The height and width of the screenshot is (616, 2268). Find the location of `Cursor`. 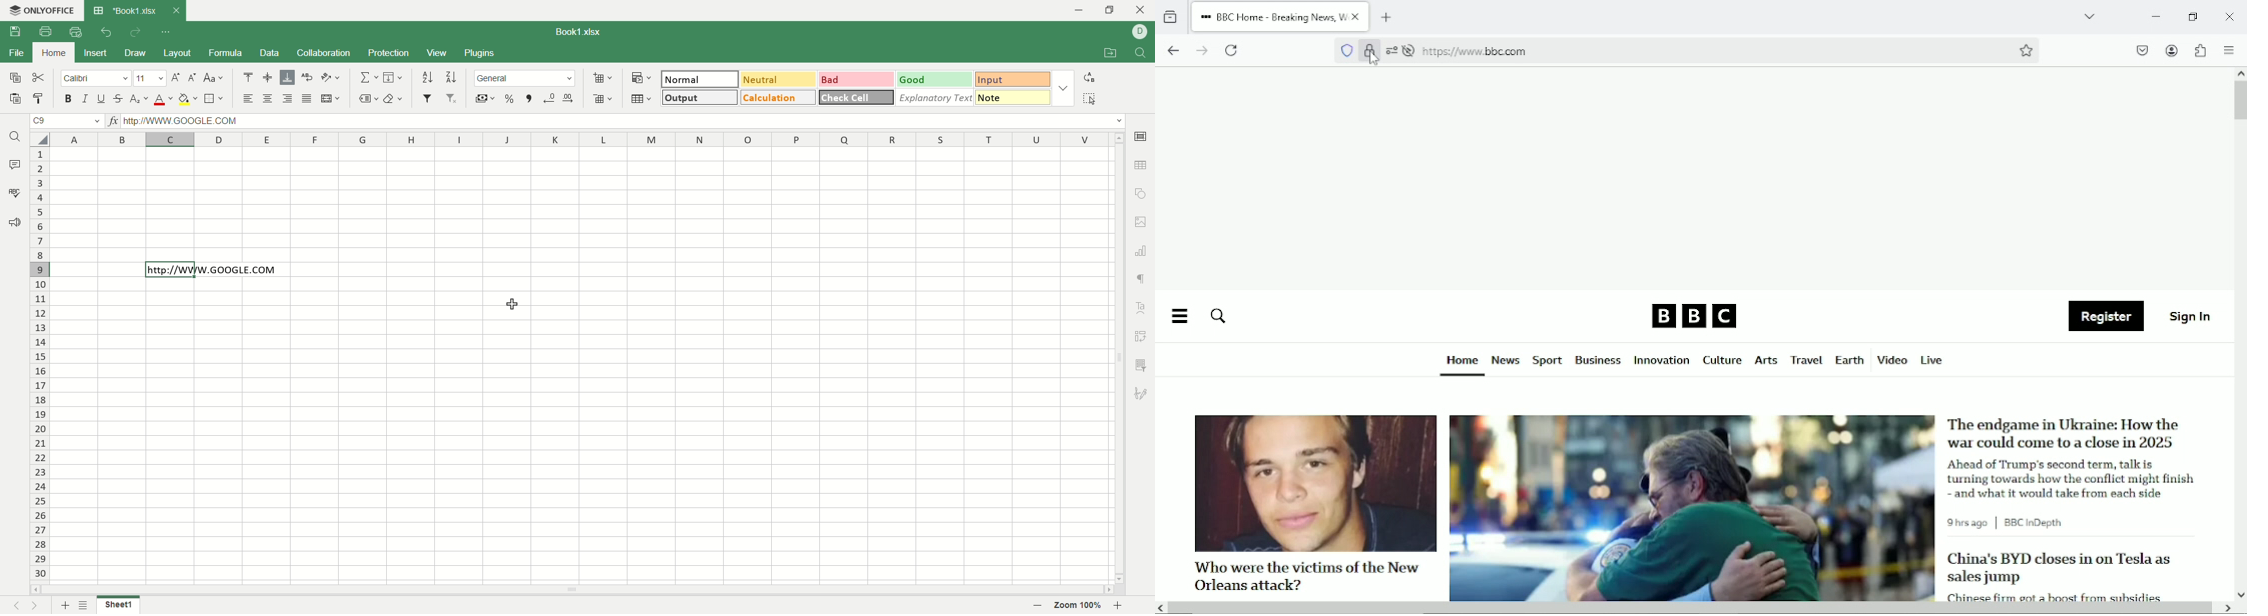

Cursor is located at coordinates (1374, 60).